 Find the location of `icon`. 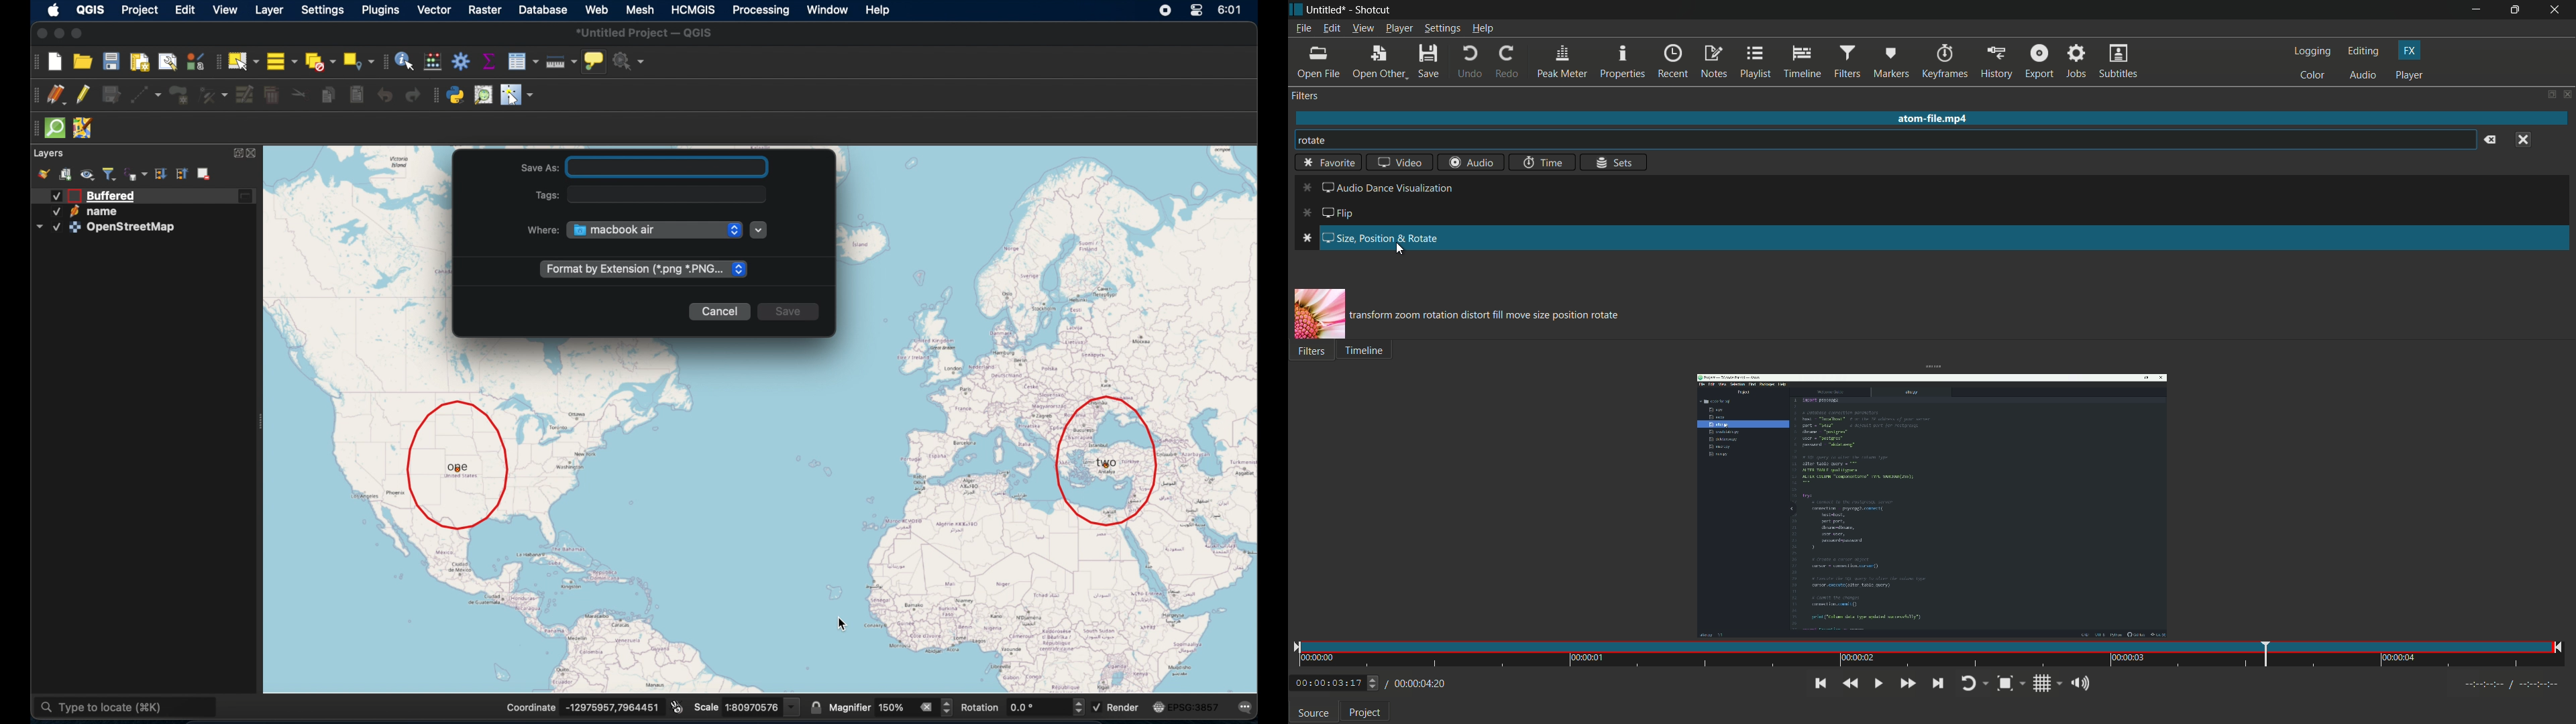

icon is located at coordinates (74, 196).